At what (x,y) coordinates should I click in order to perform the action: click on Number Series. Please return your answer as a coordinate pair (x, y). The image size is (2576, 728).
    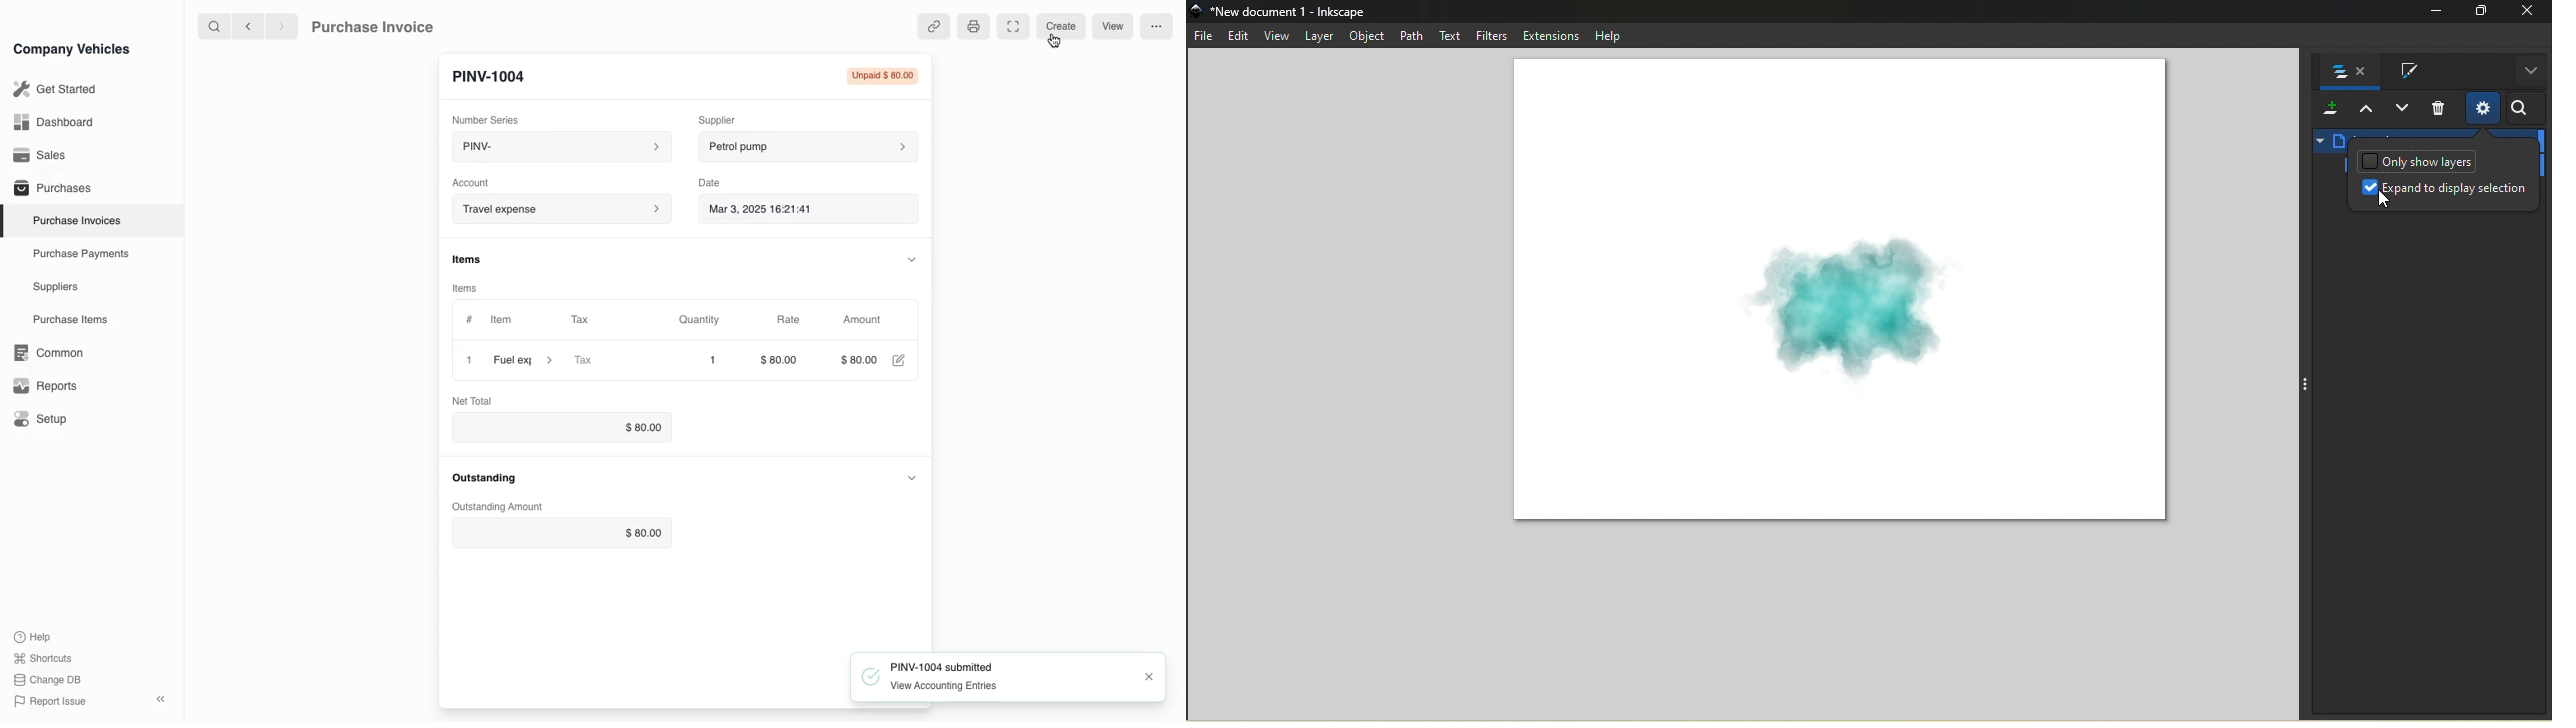
    Looking at the image, I should click on (491, 118).